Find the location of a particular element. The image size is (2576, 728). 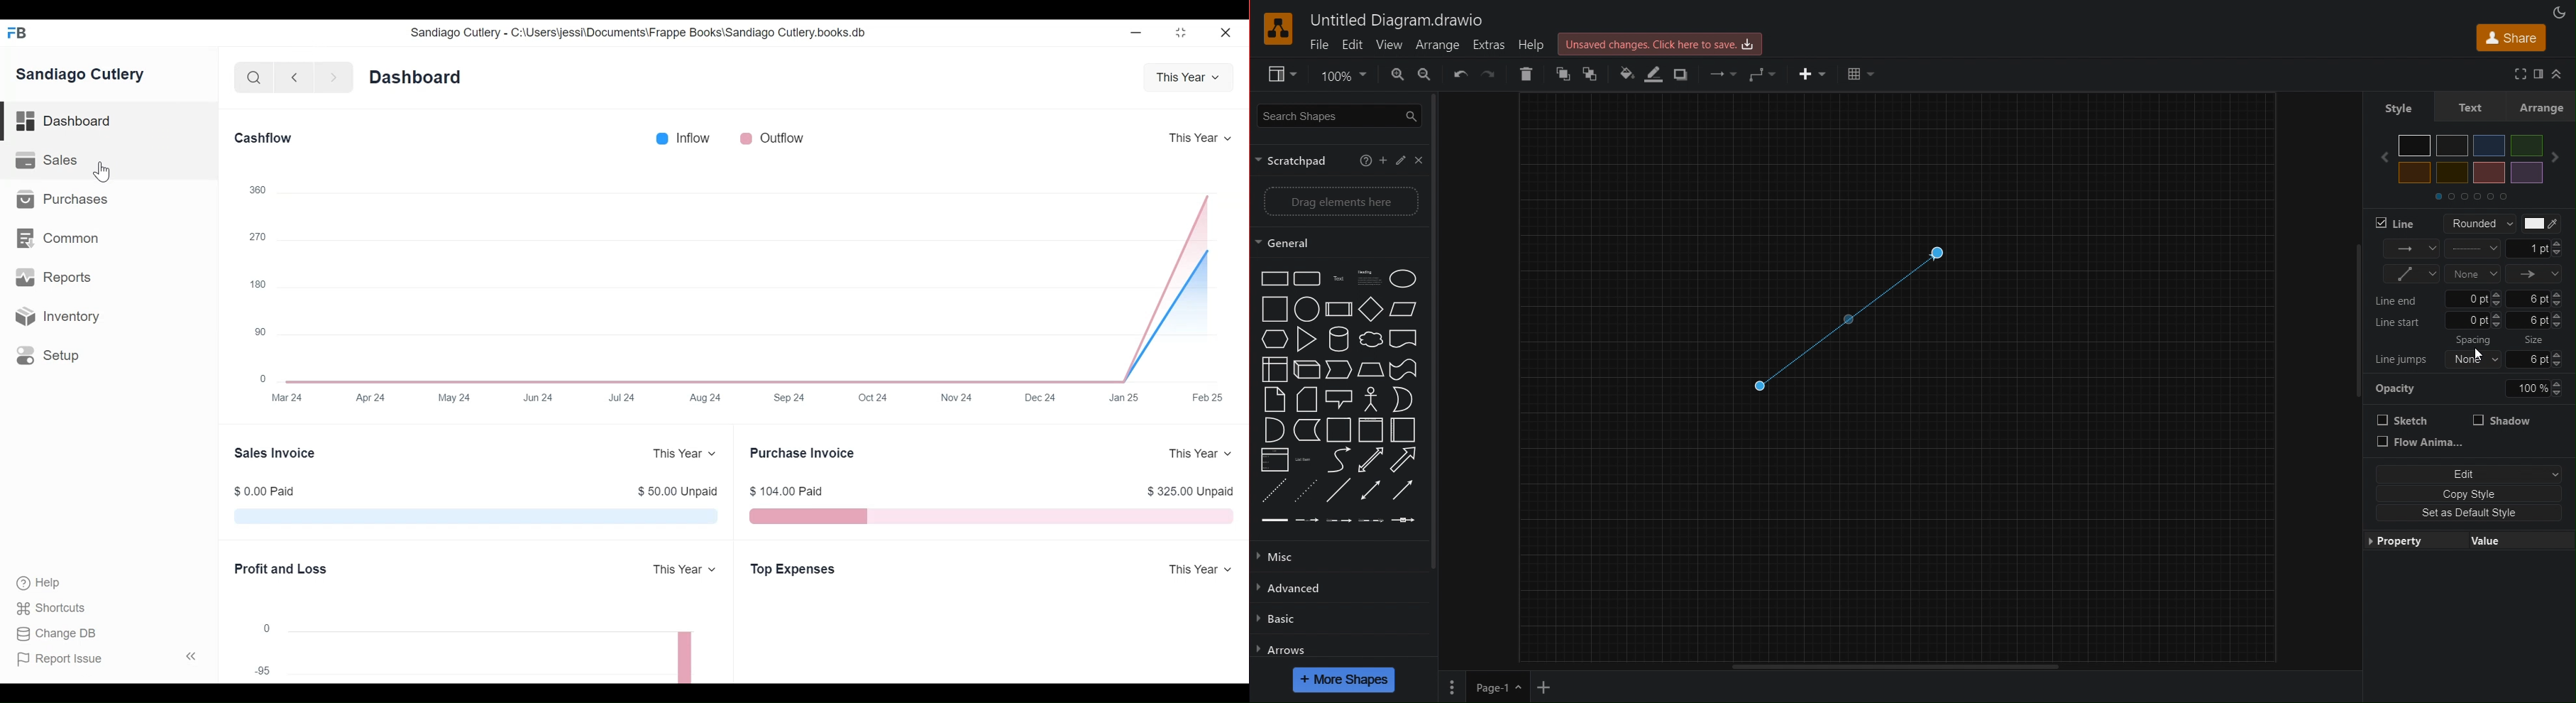

Profit and Loss is located at coordinates (282, 568).